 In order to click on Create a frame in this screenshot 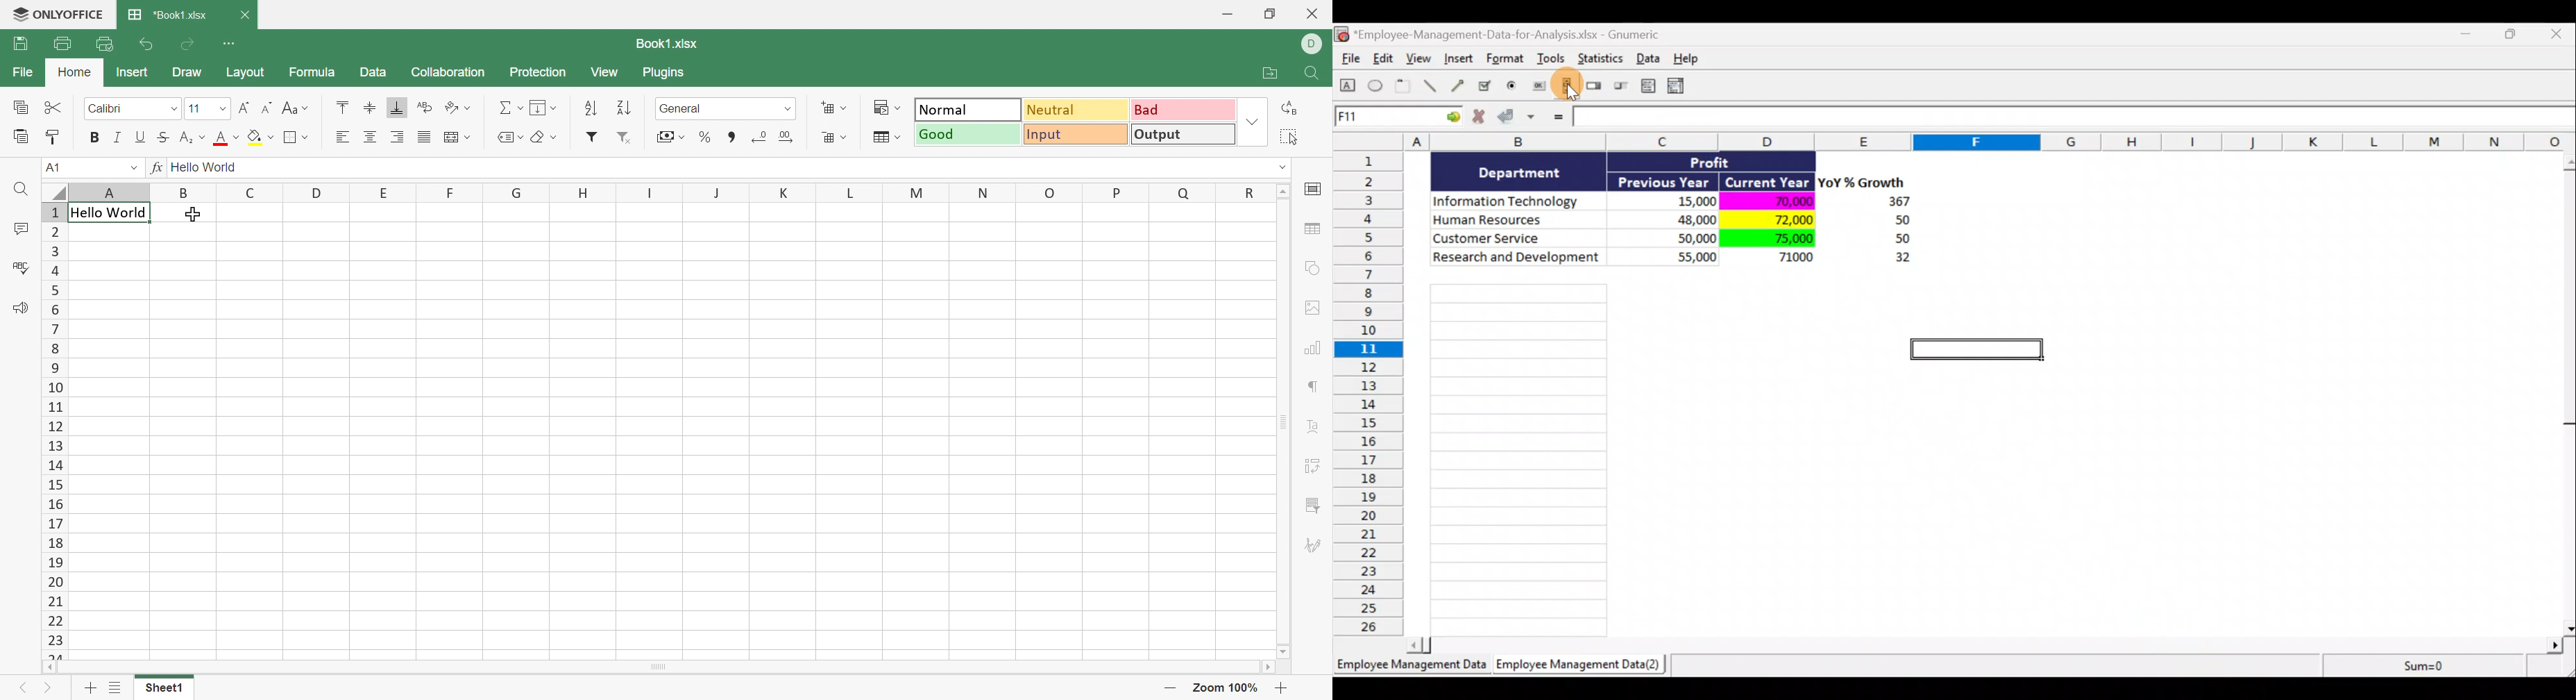, I will do `click(1403, 87)`.